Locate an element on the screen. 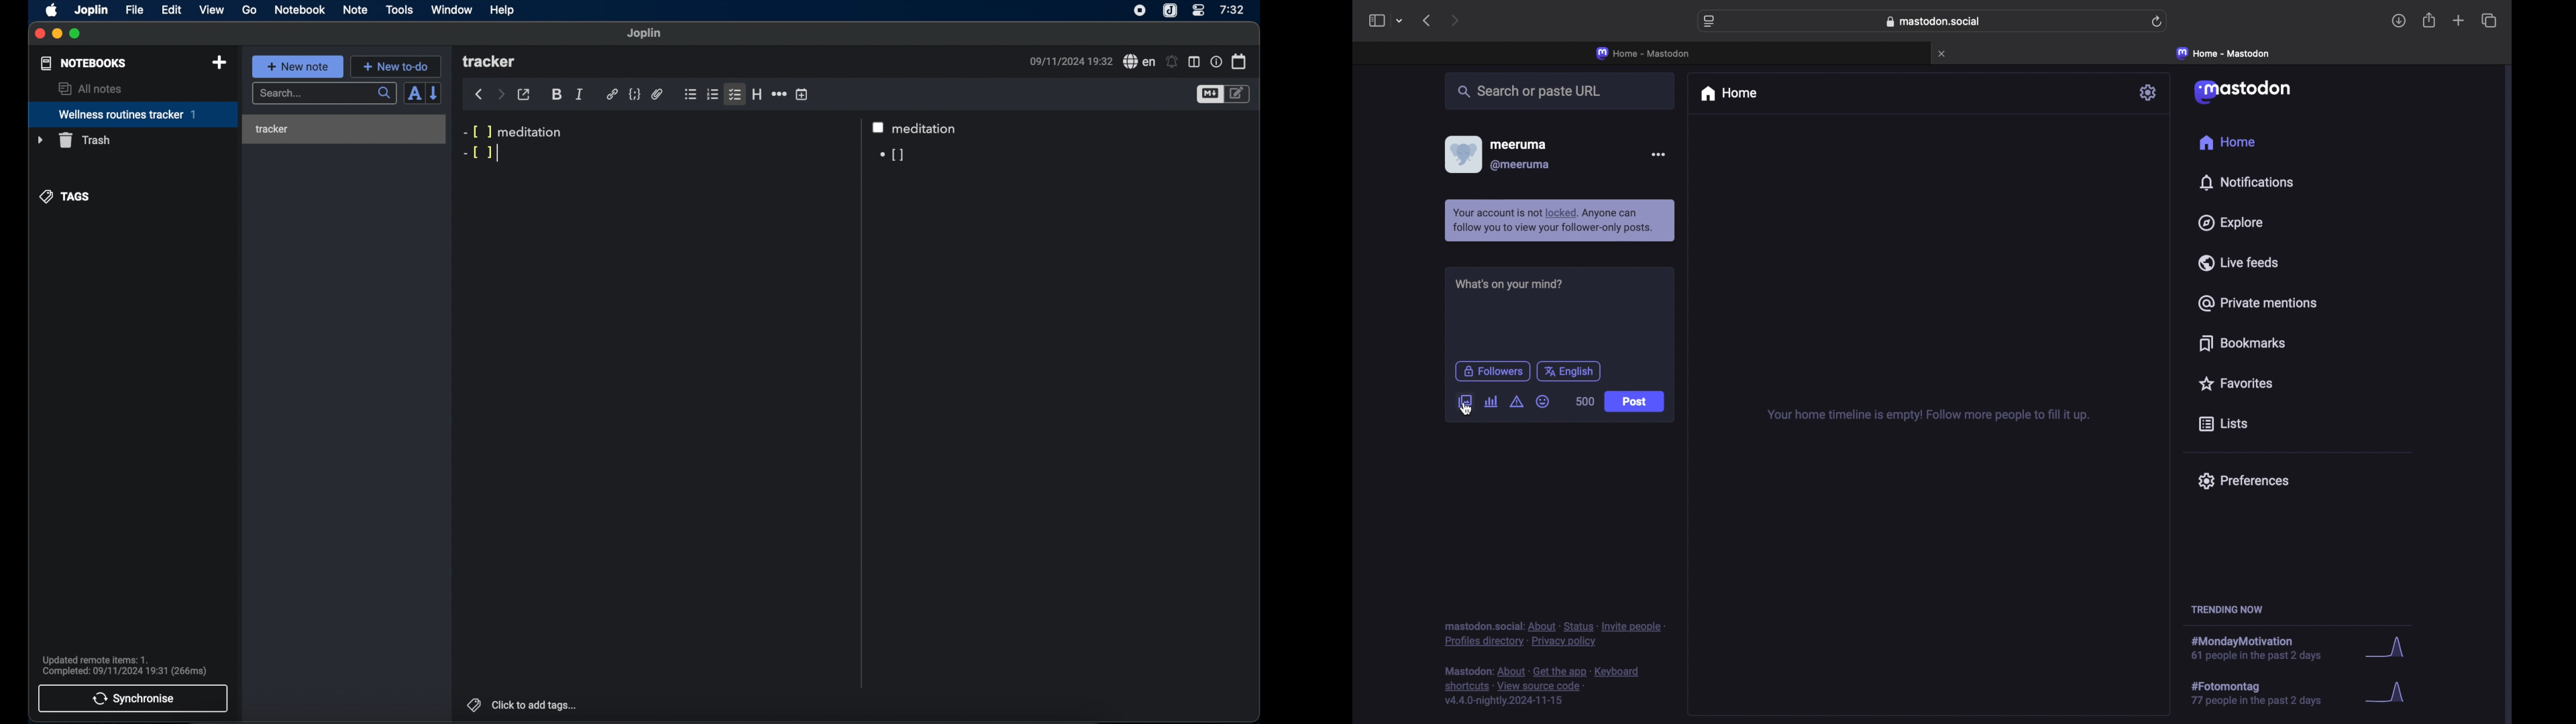 The width and height of the screenshot is (2576, 728). toggle editor is located at coordinates (1209, 94).